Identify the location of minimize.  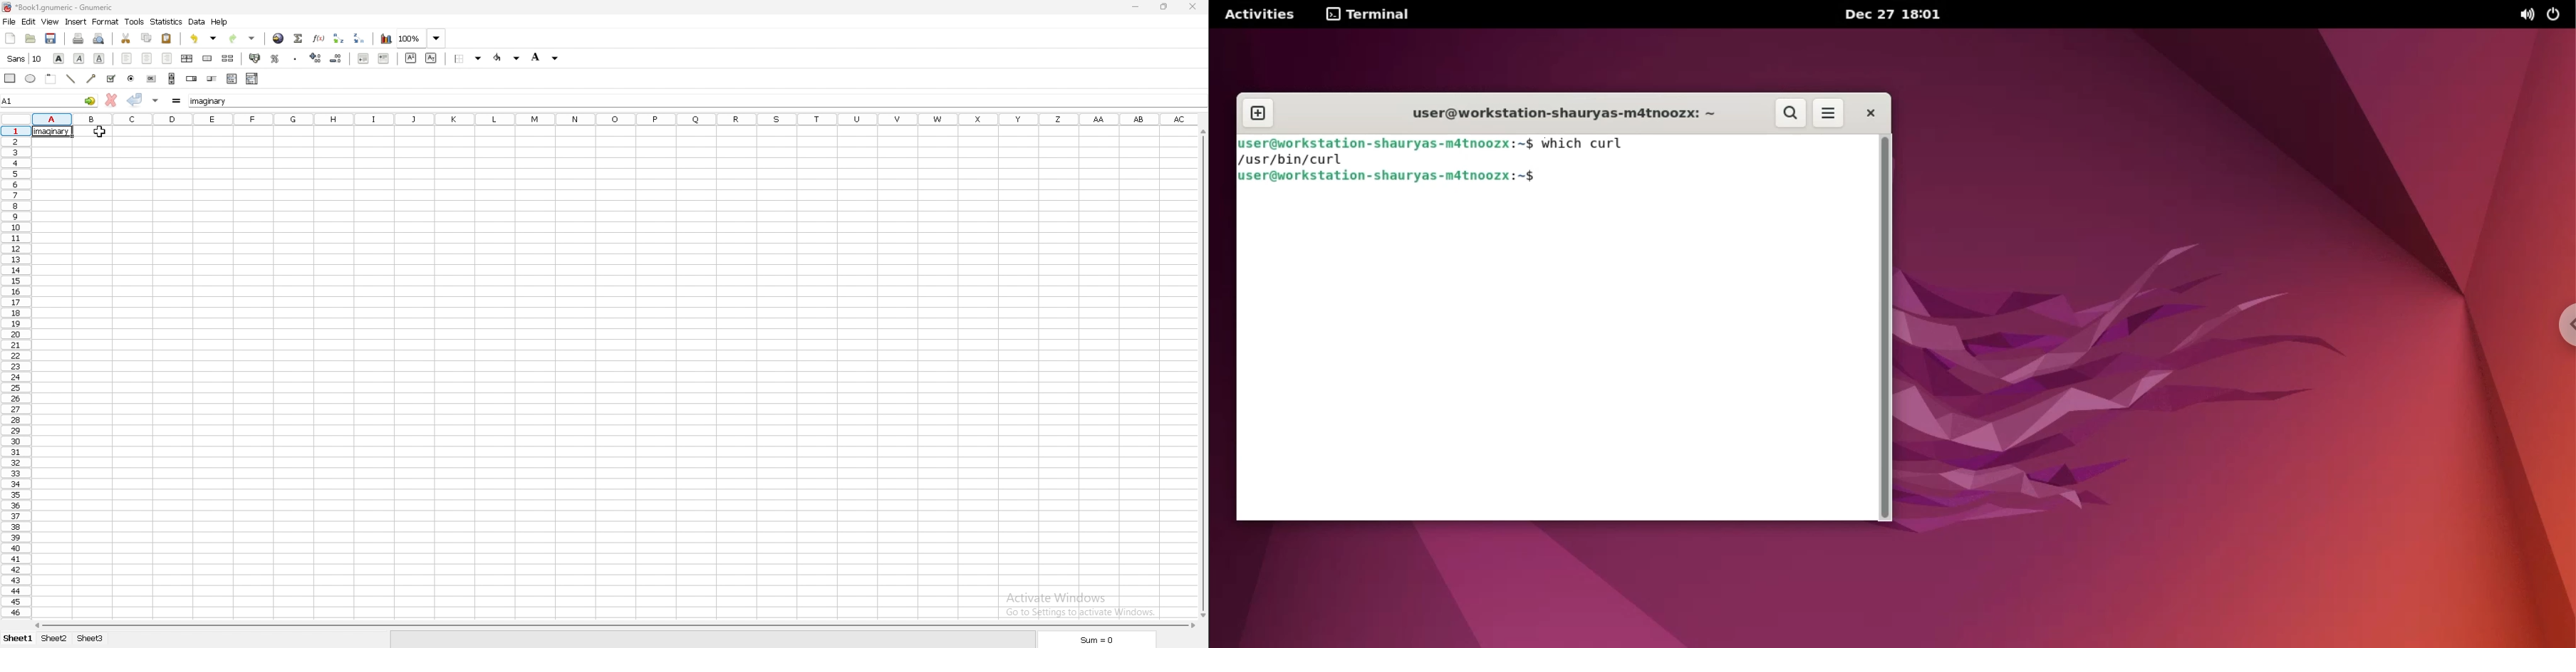
(1135, 6).